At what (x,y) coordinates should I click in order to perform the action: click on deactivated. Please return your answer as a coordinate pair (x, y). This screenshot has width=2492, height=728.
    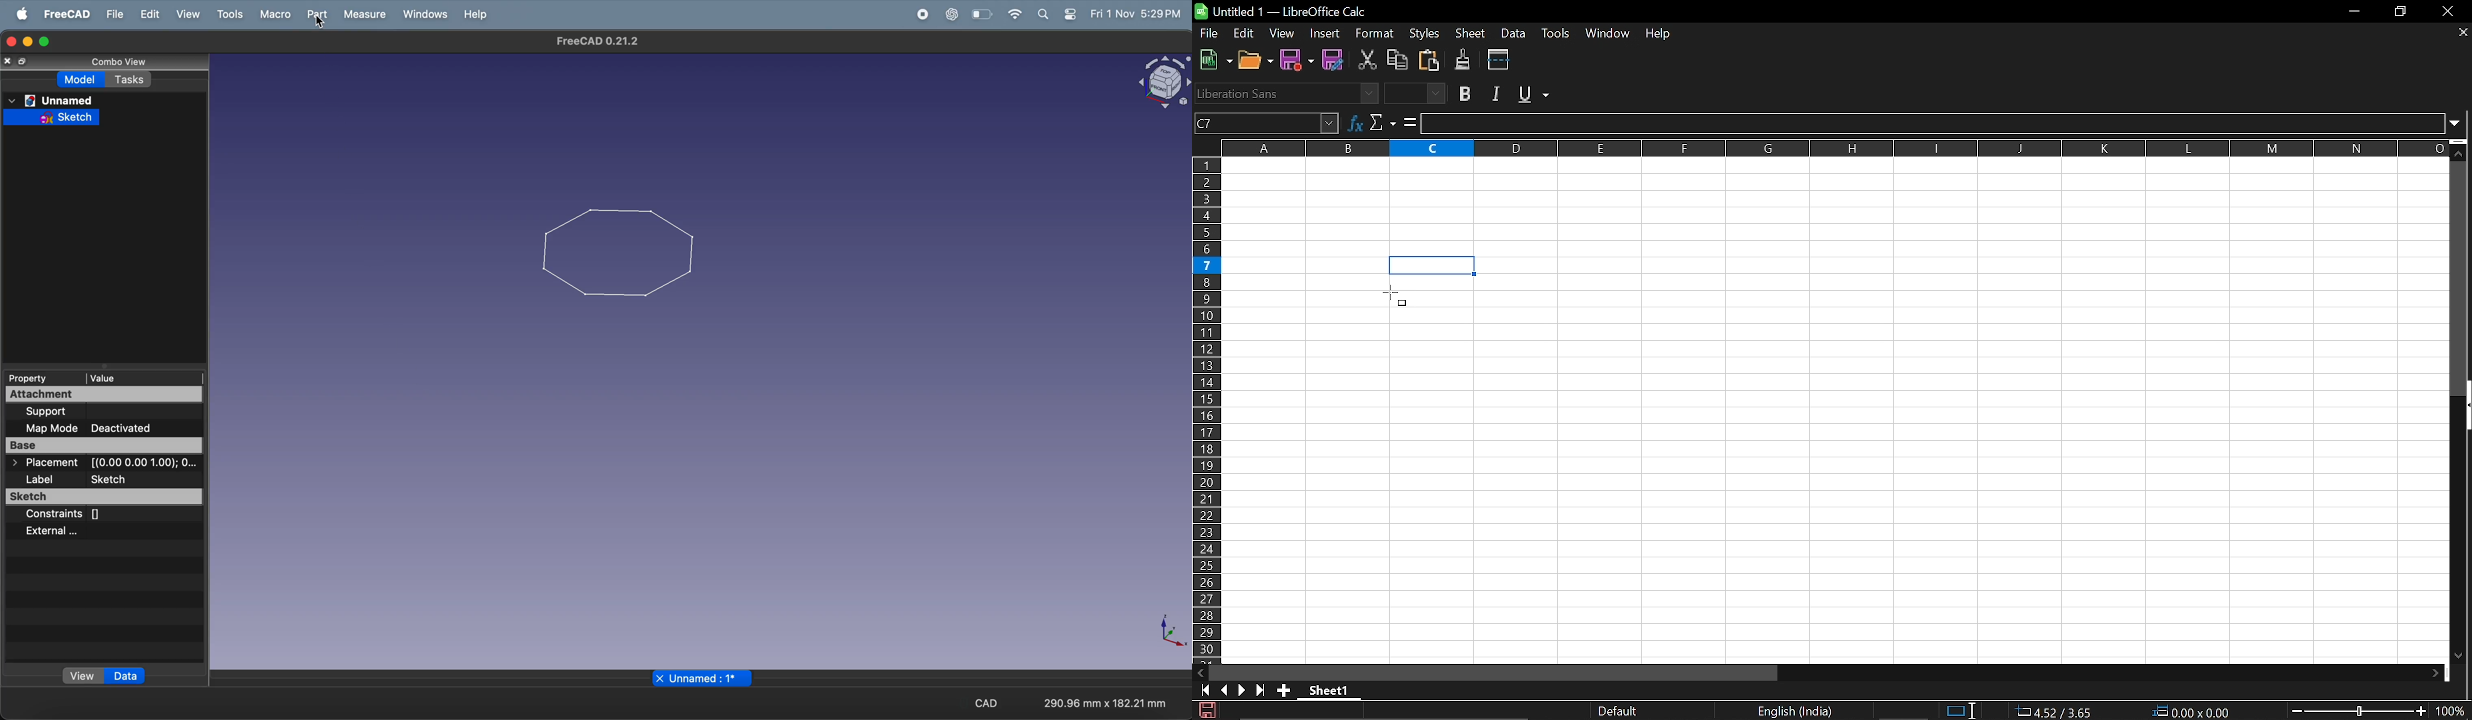
    Looking at the image, I should click on (149, 428).